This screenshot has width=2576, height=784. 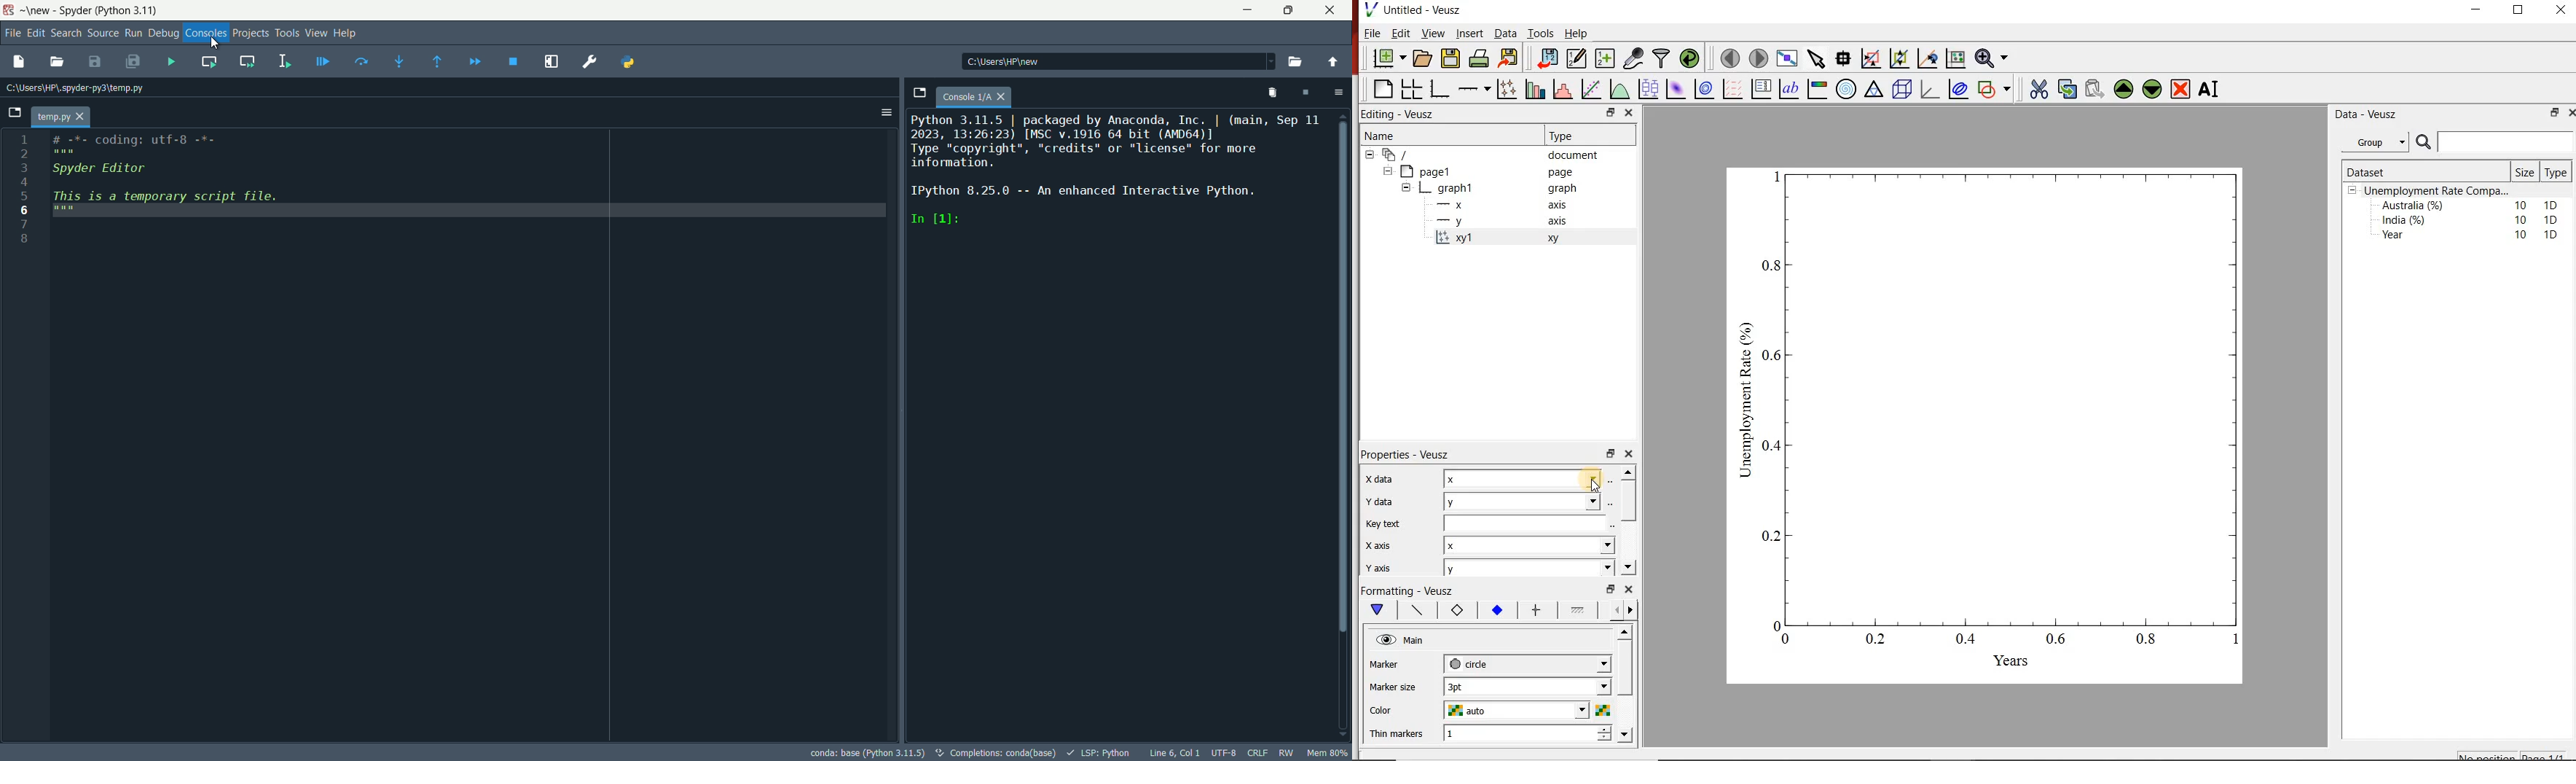 What do you see at coordinates (96, 62) in the screenshot?
I see `save file` at bounding box center [96, 62].